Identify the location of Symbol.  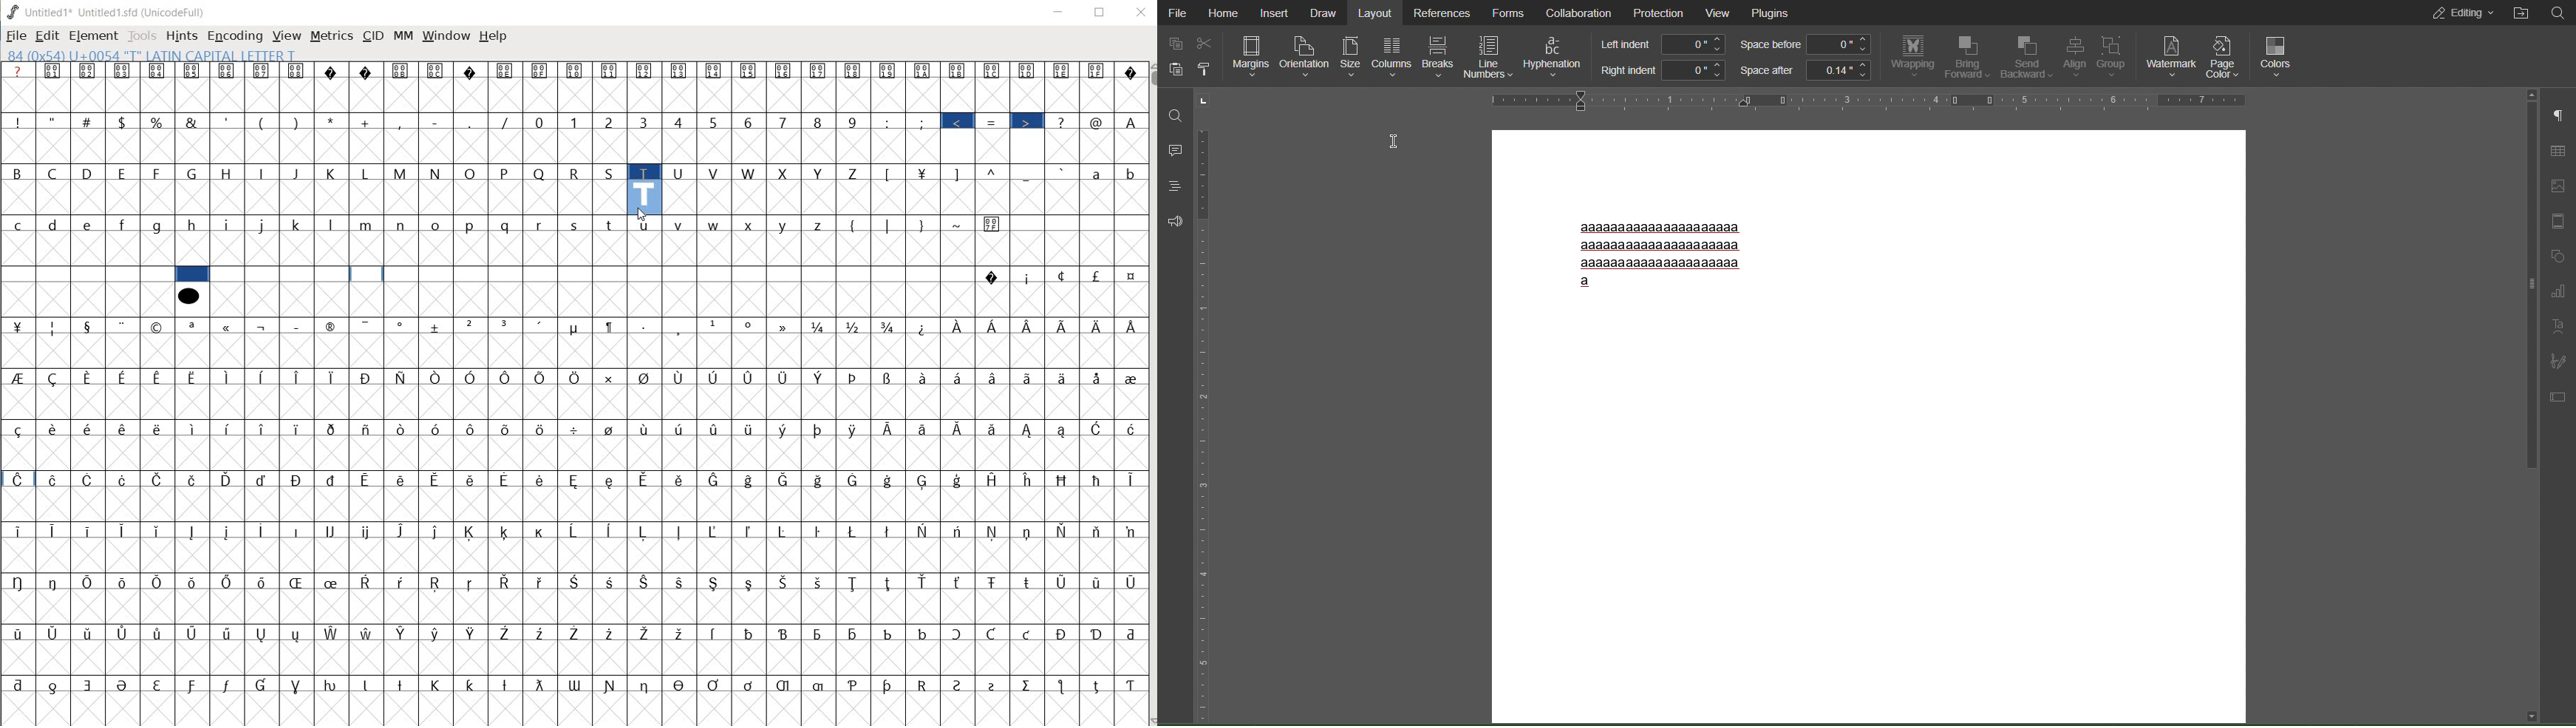
(751, 72).